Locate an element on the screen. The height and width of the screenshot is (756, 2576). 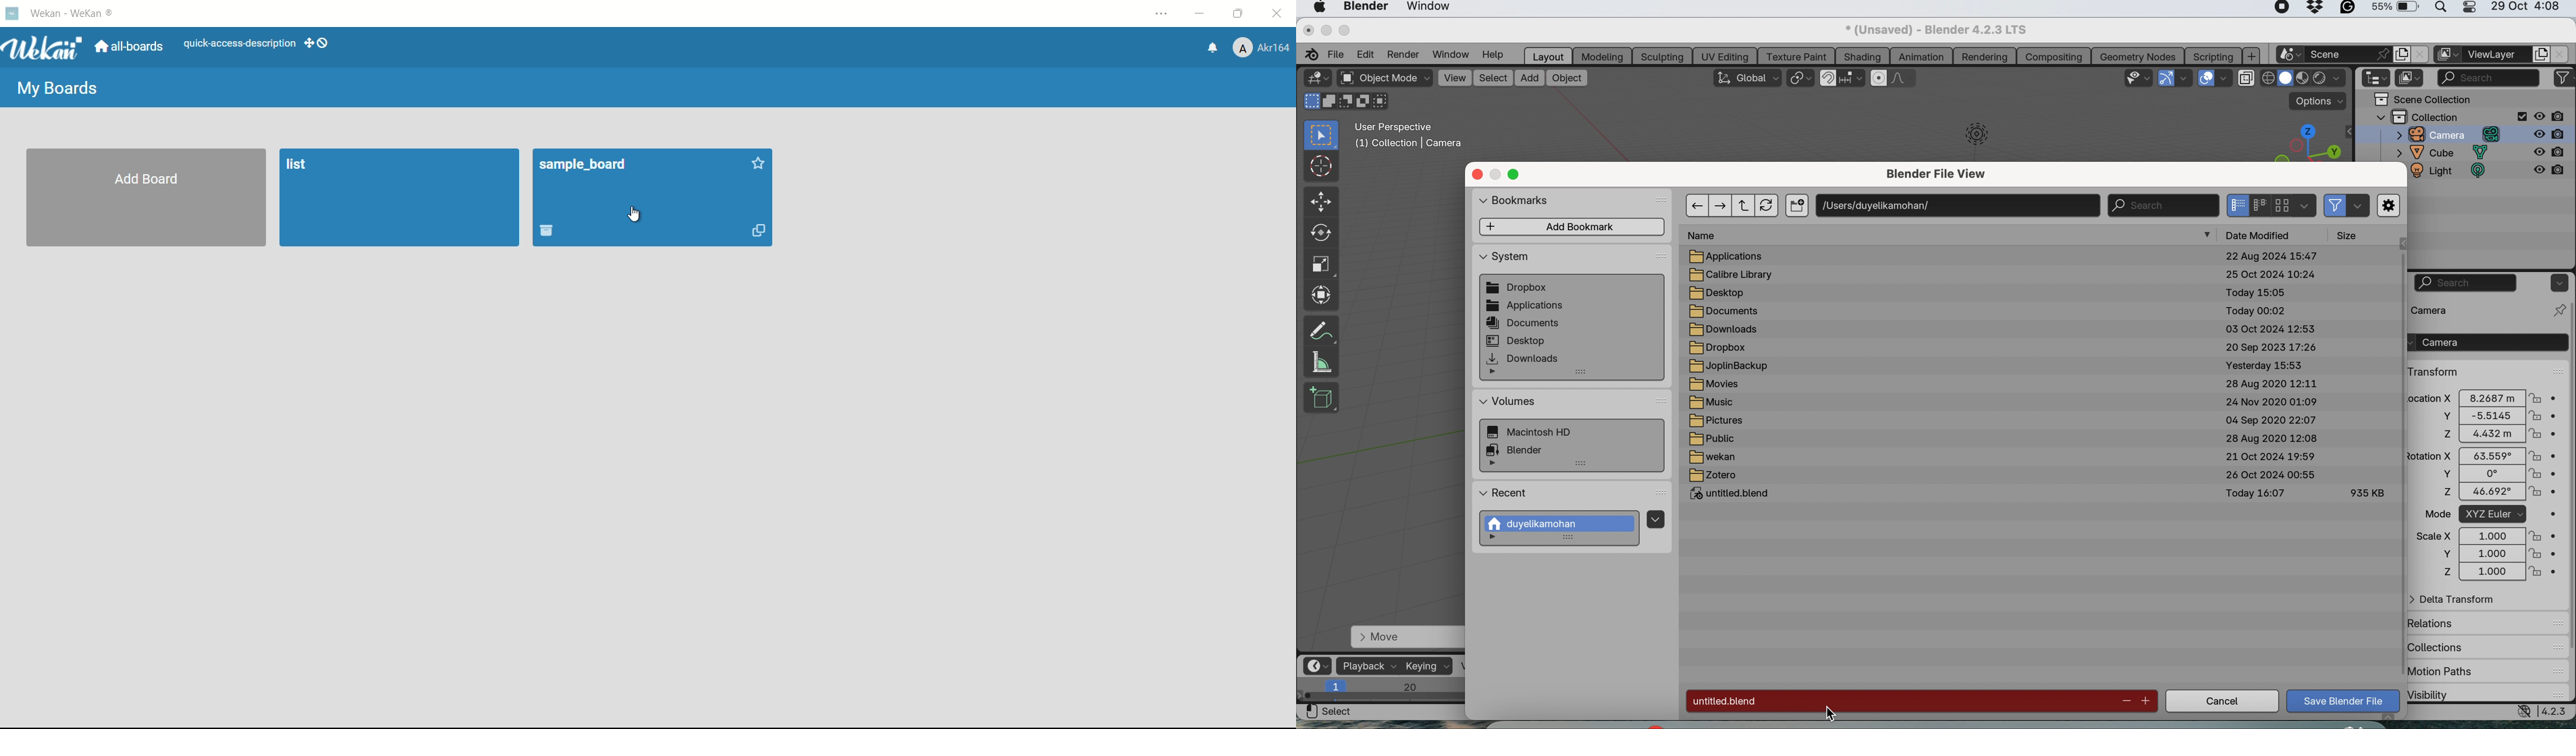
4.2.3 is located at coordinates (2556, 711).